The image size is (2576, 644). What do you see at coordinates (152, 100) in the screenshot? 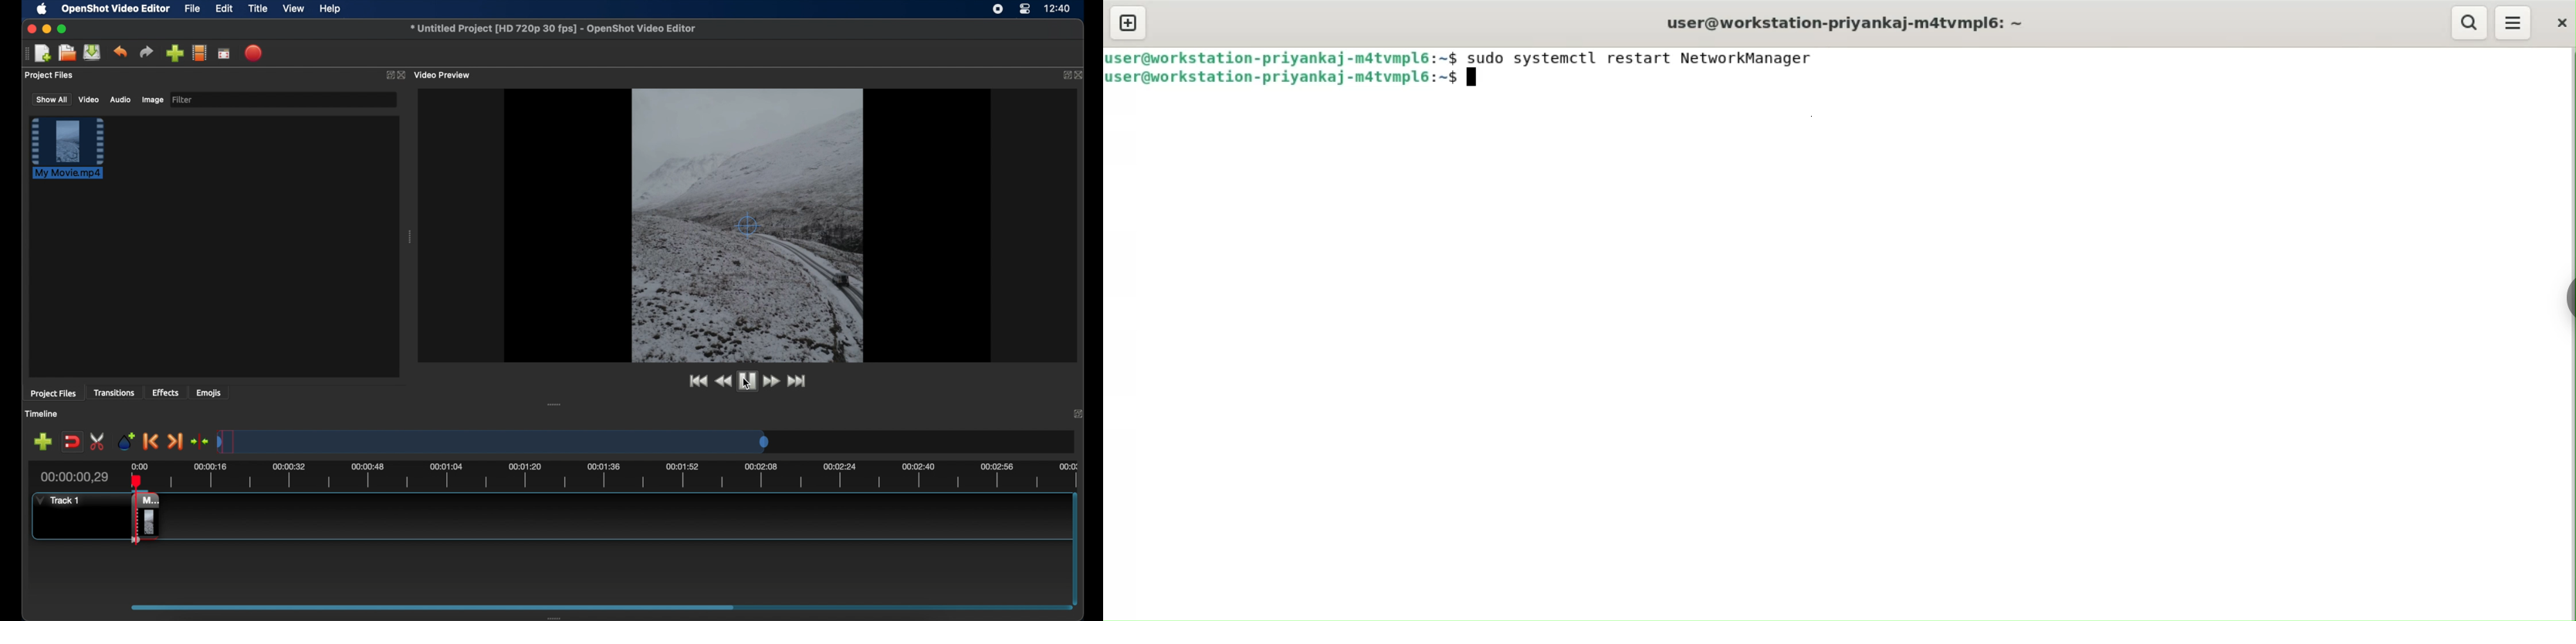
I see `image` at bounding box center [152, 100].